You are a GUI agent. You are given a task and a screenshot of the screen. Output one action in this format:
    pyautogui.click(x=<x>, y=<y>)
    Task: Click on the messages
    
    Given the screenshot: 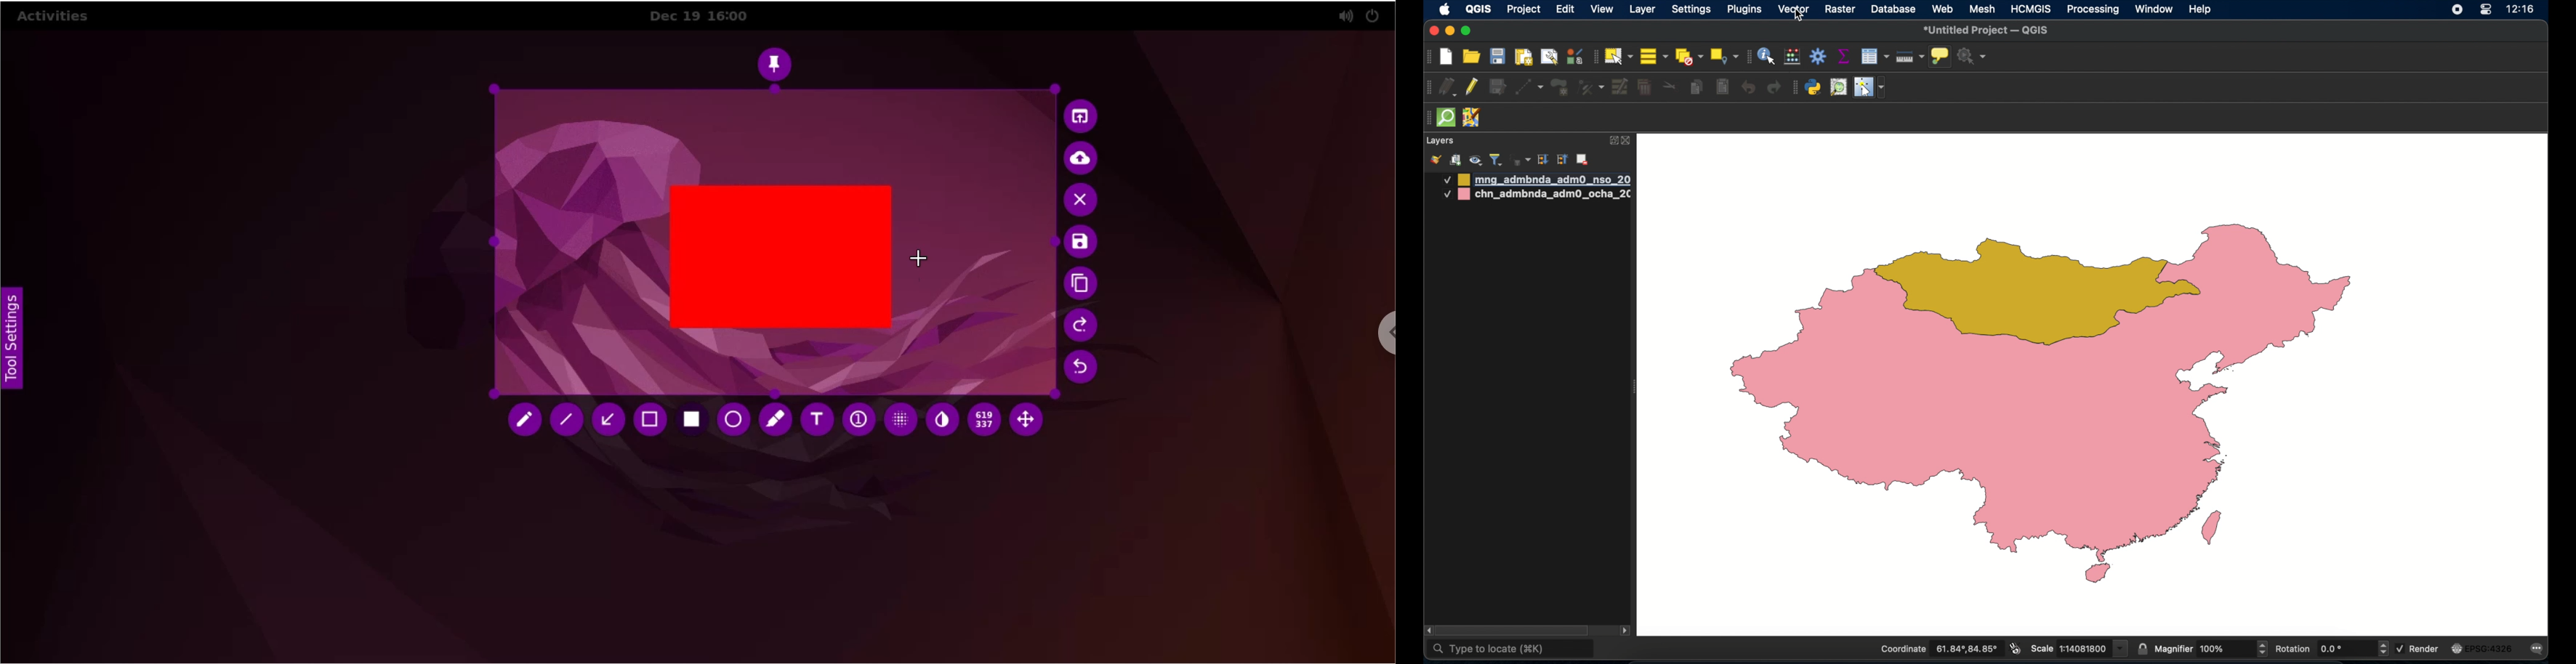 What is the action you would take?
    pyautogui.click(x=2540, y=650)
    